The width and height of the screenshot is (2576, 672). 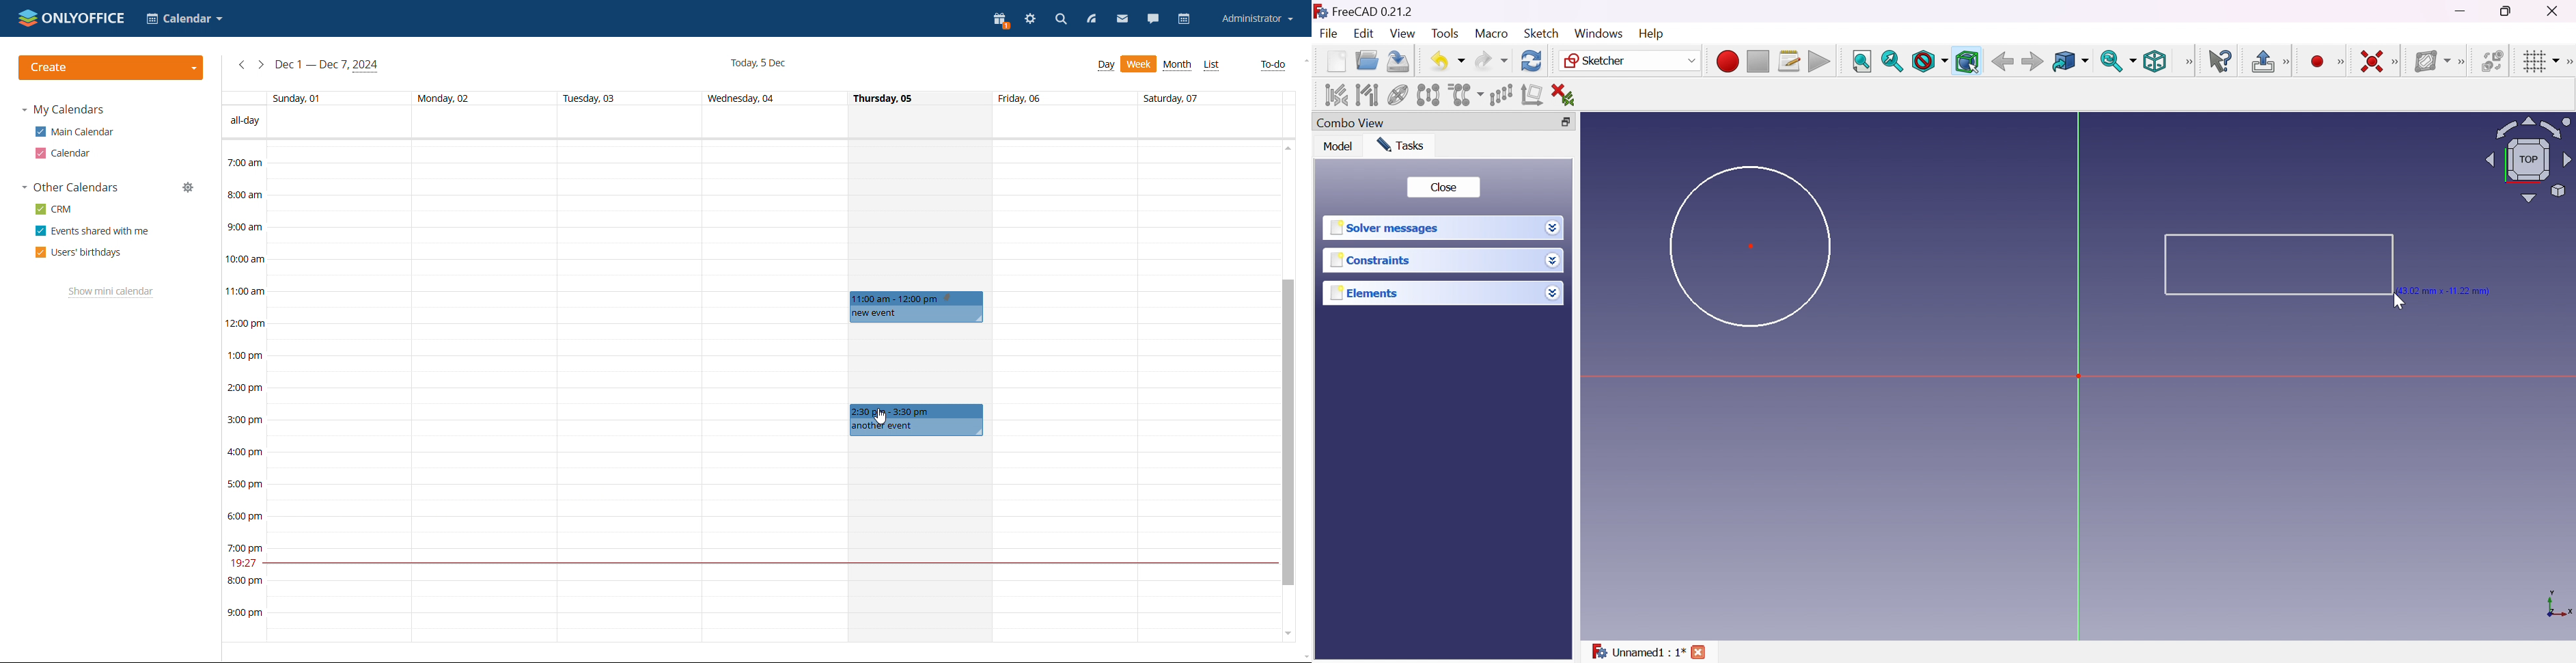 I want to click on File, so click(x=1330, y=35).